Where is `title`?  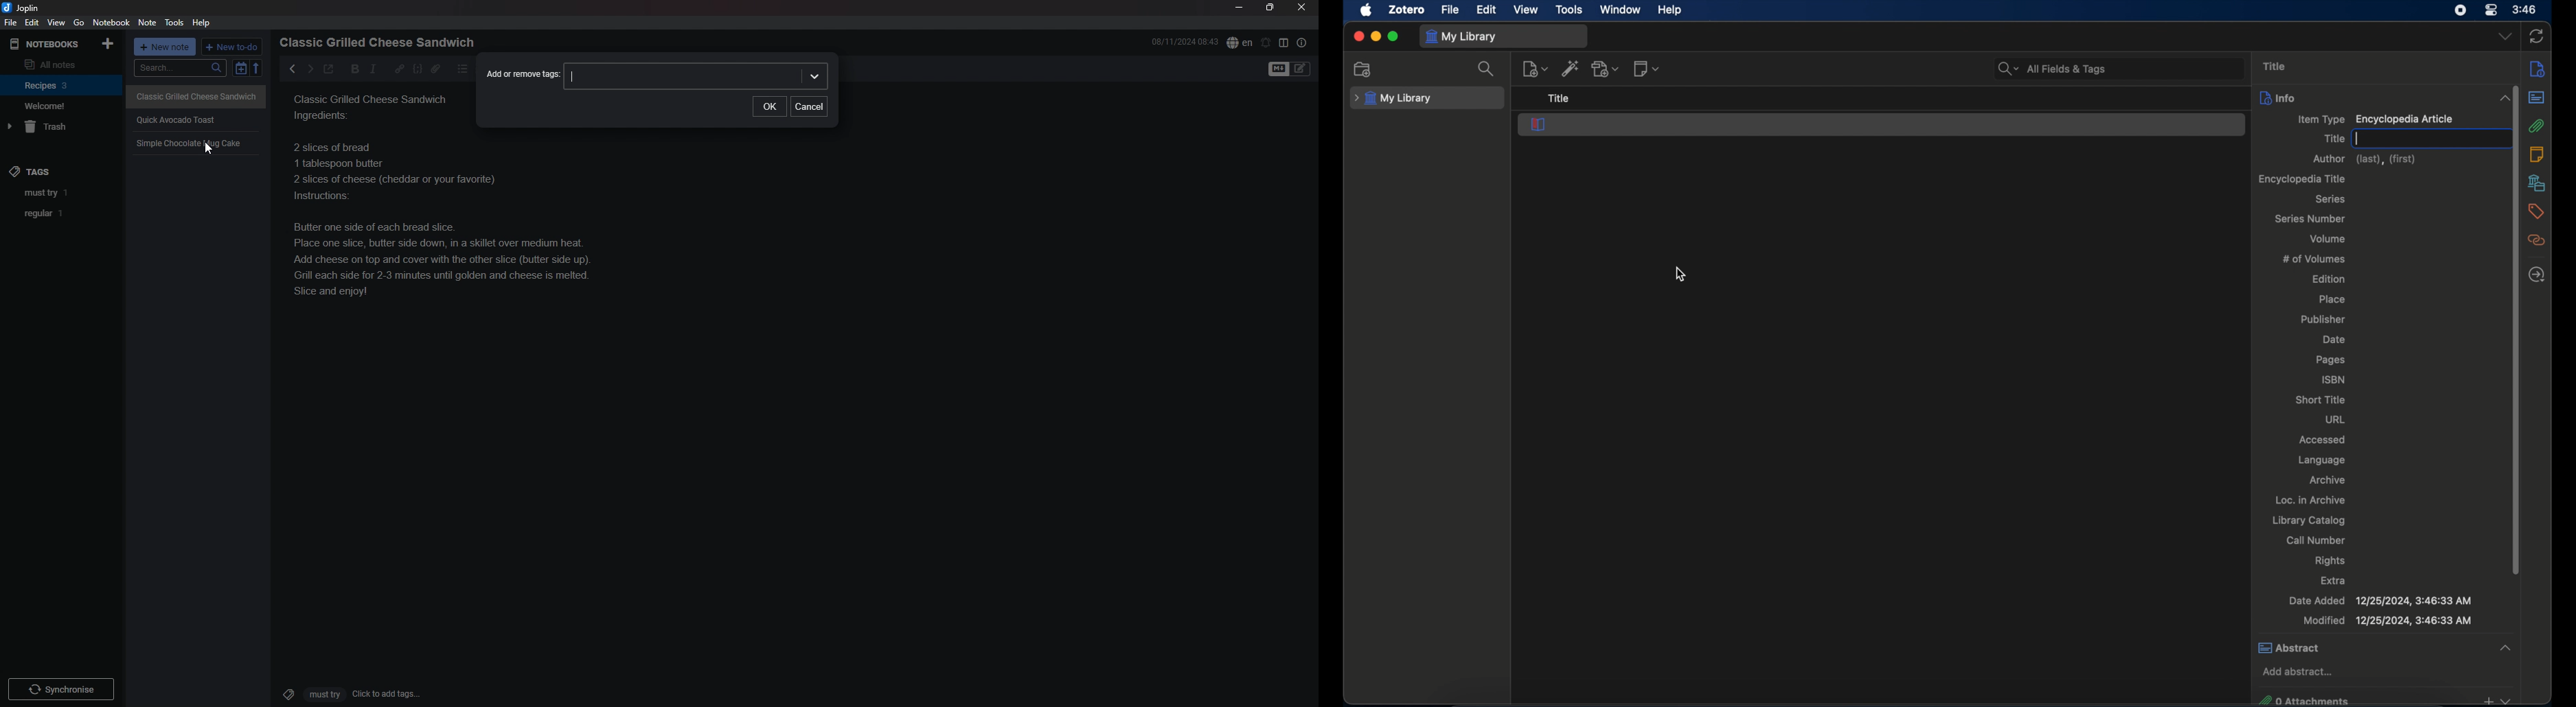
title is located at coordinates (2274, 66).